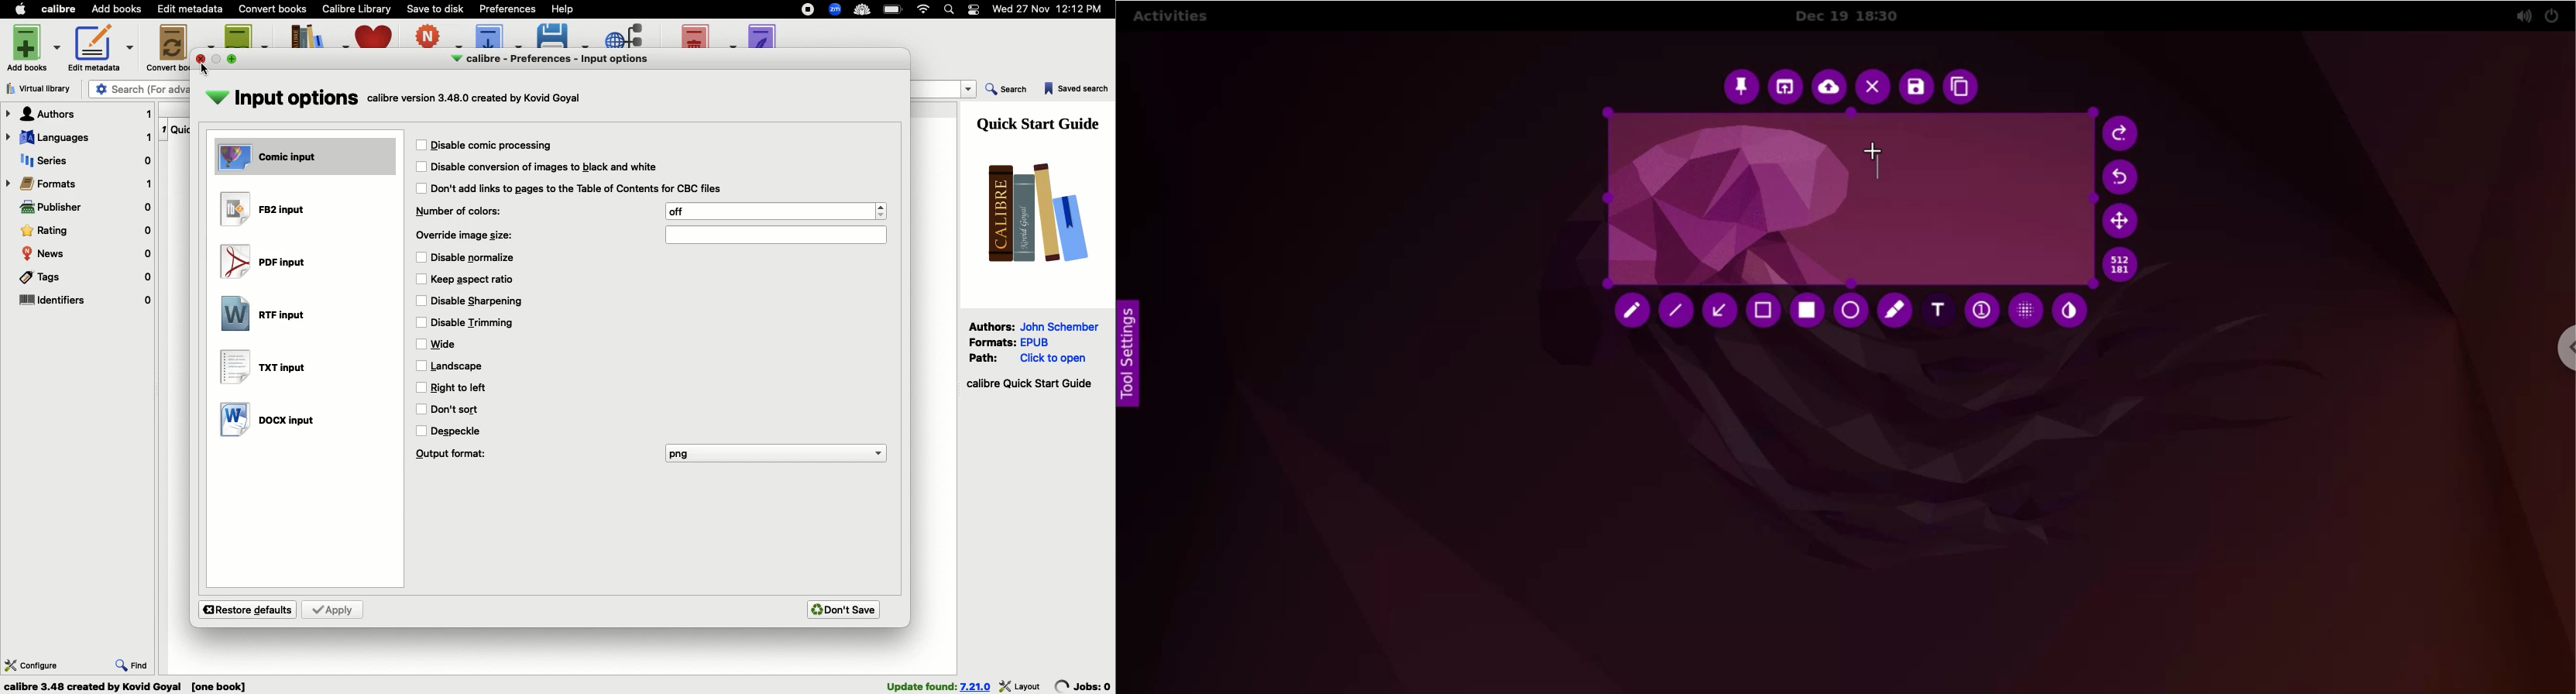 This screenshot has width=2576, height=700. Describe the element at coordinates (101, 48) in the screenshot. I see `Edit metadata` at that location.